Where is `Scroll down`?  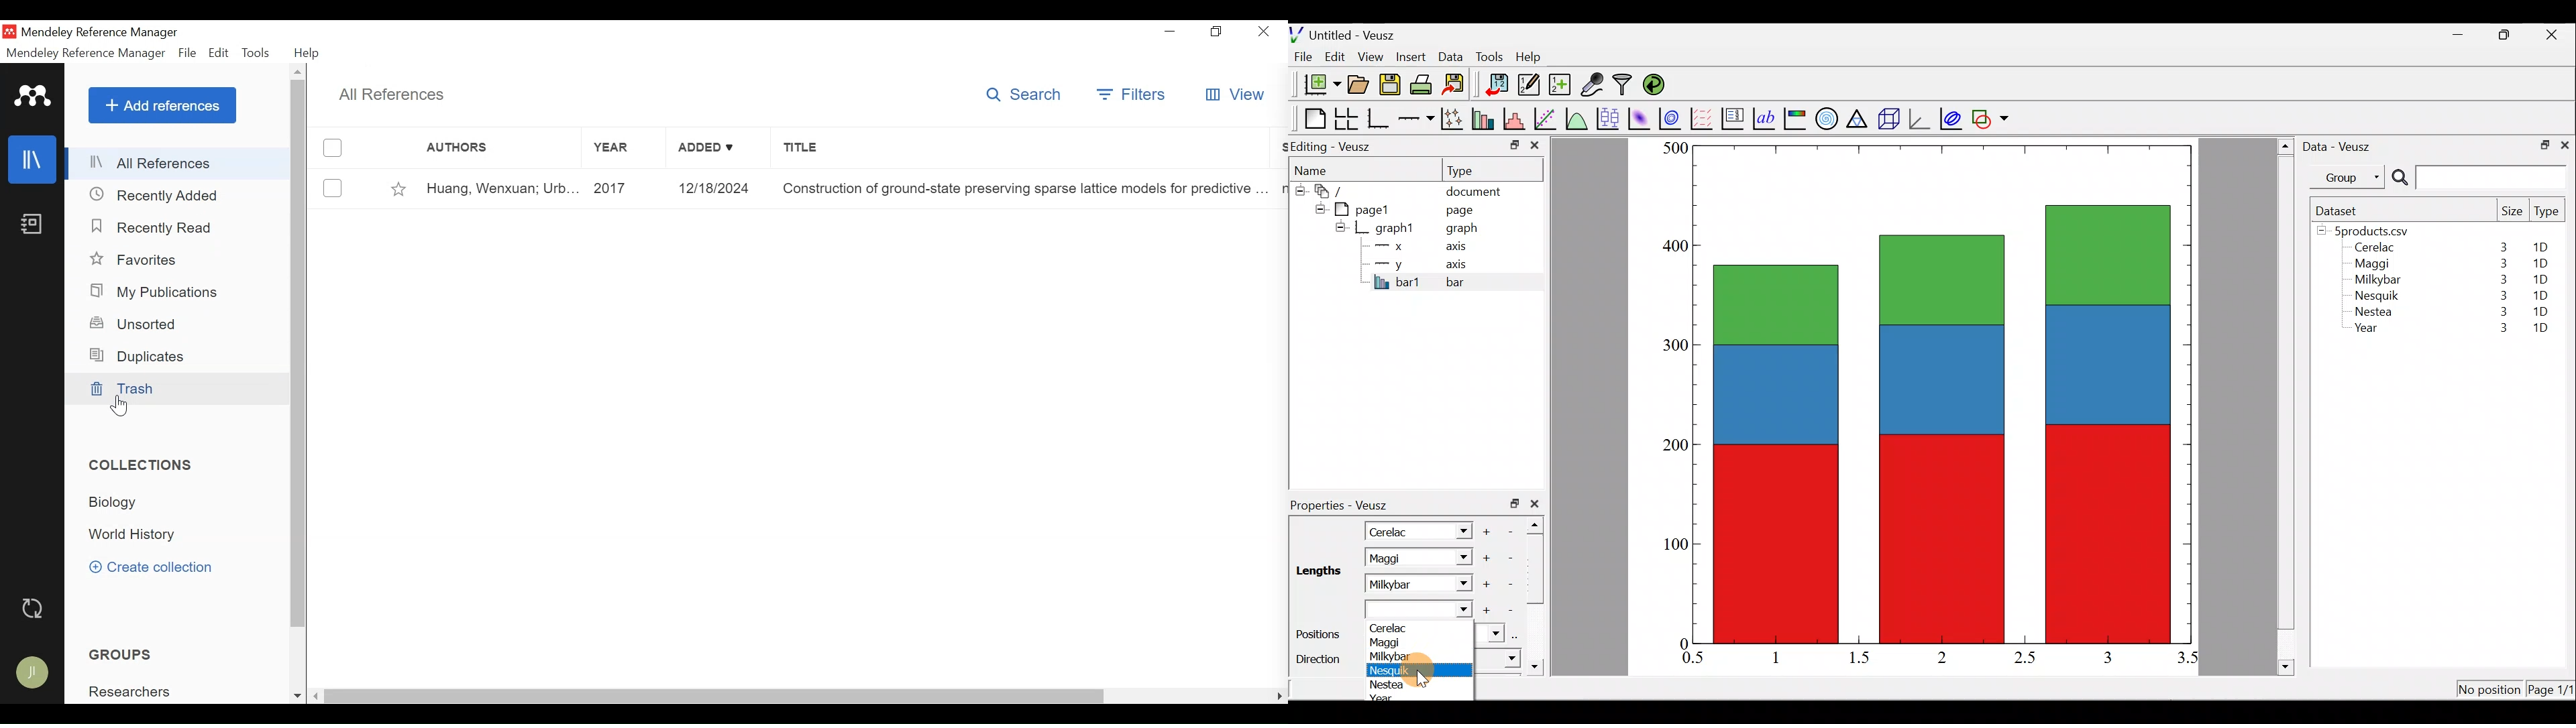 Scroll down is located at coordinates (296, 696).